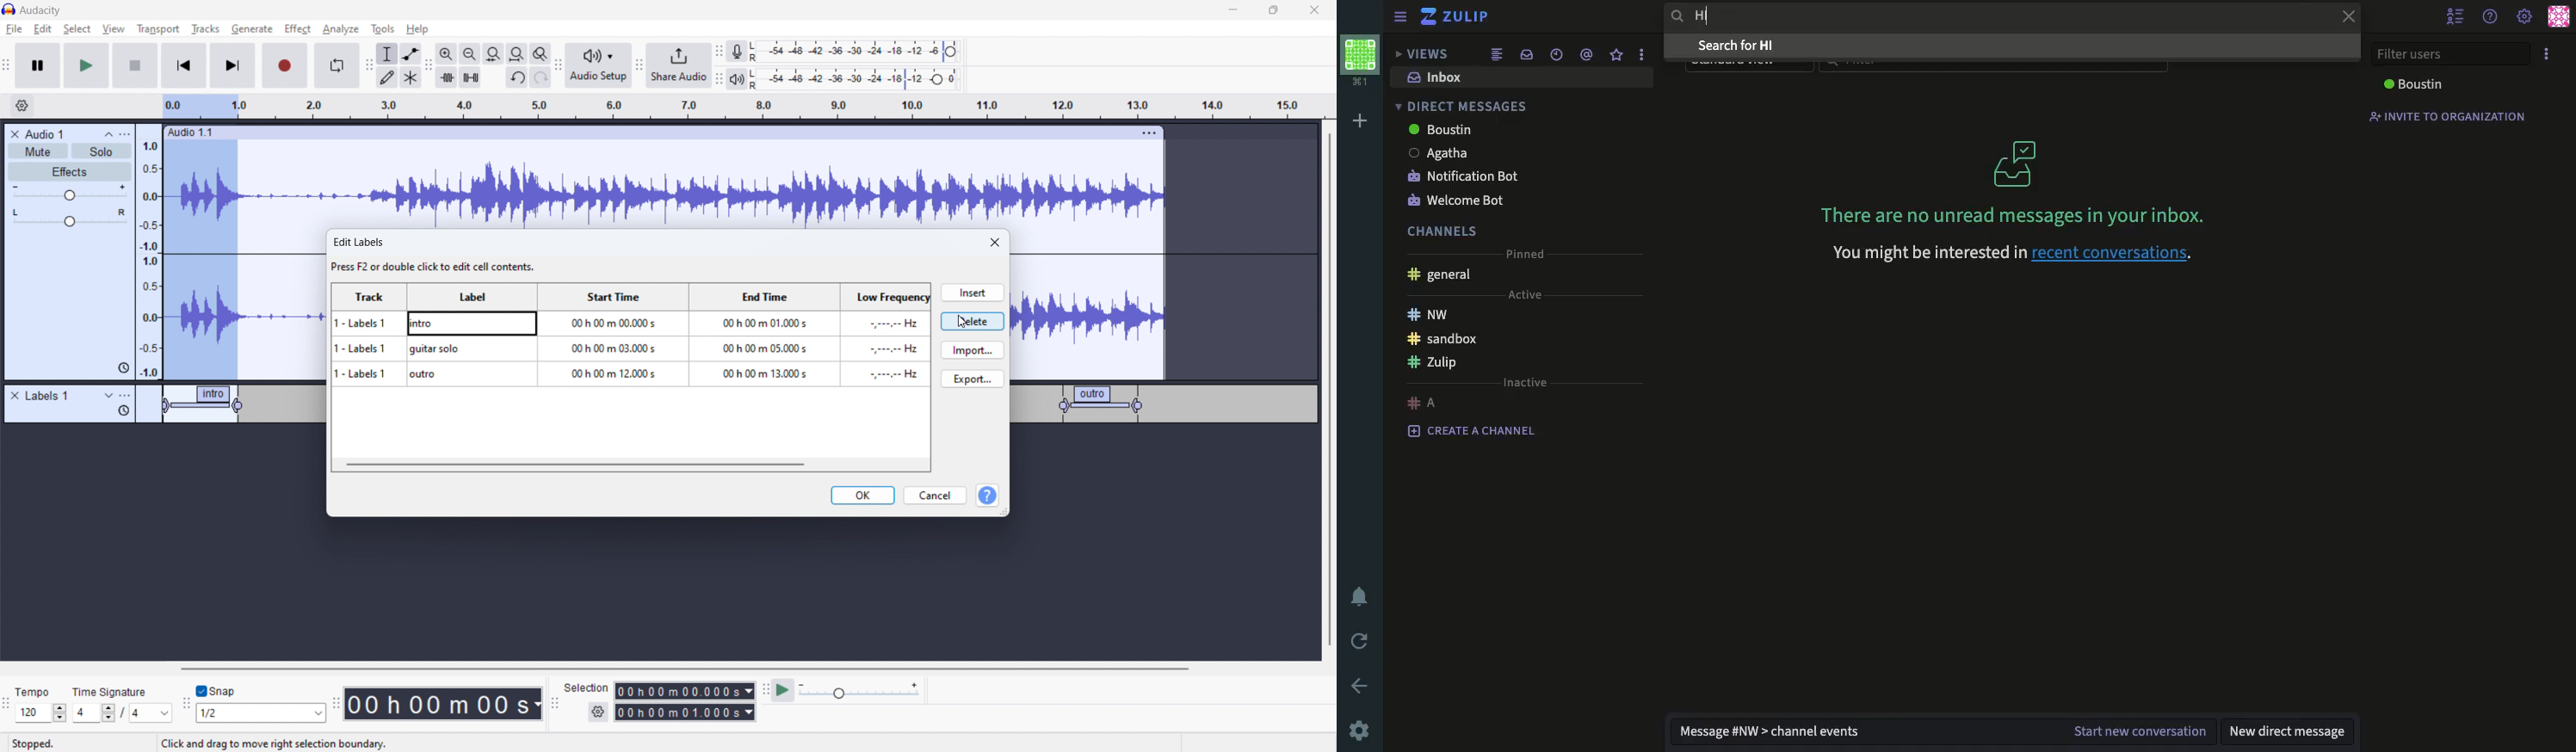  What do you see at coordinates (7, 68) in the screenshot?
I see `transport toolbar` at bounding box center [7, 68].